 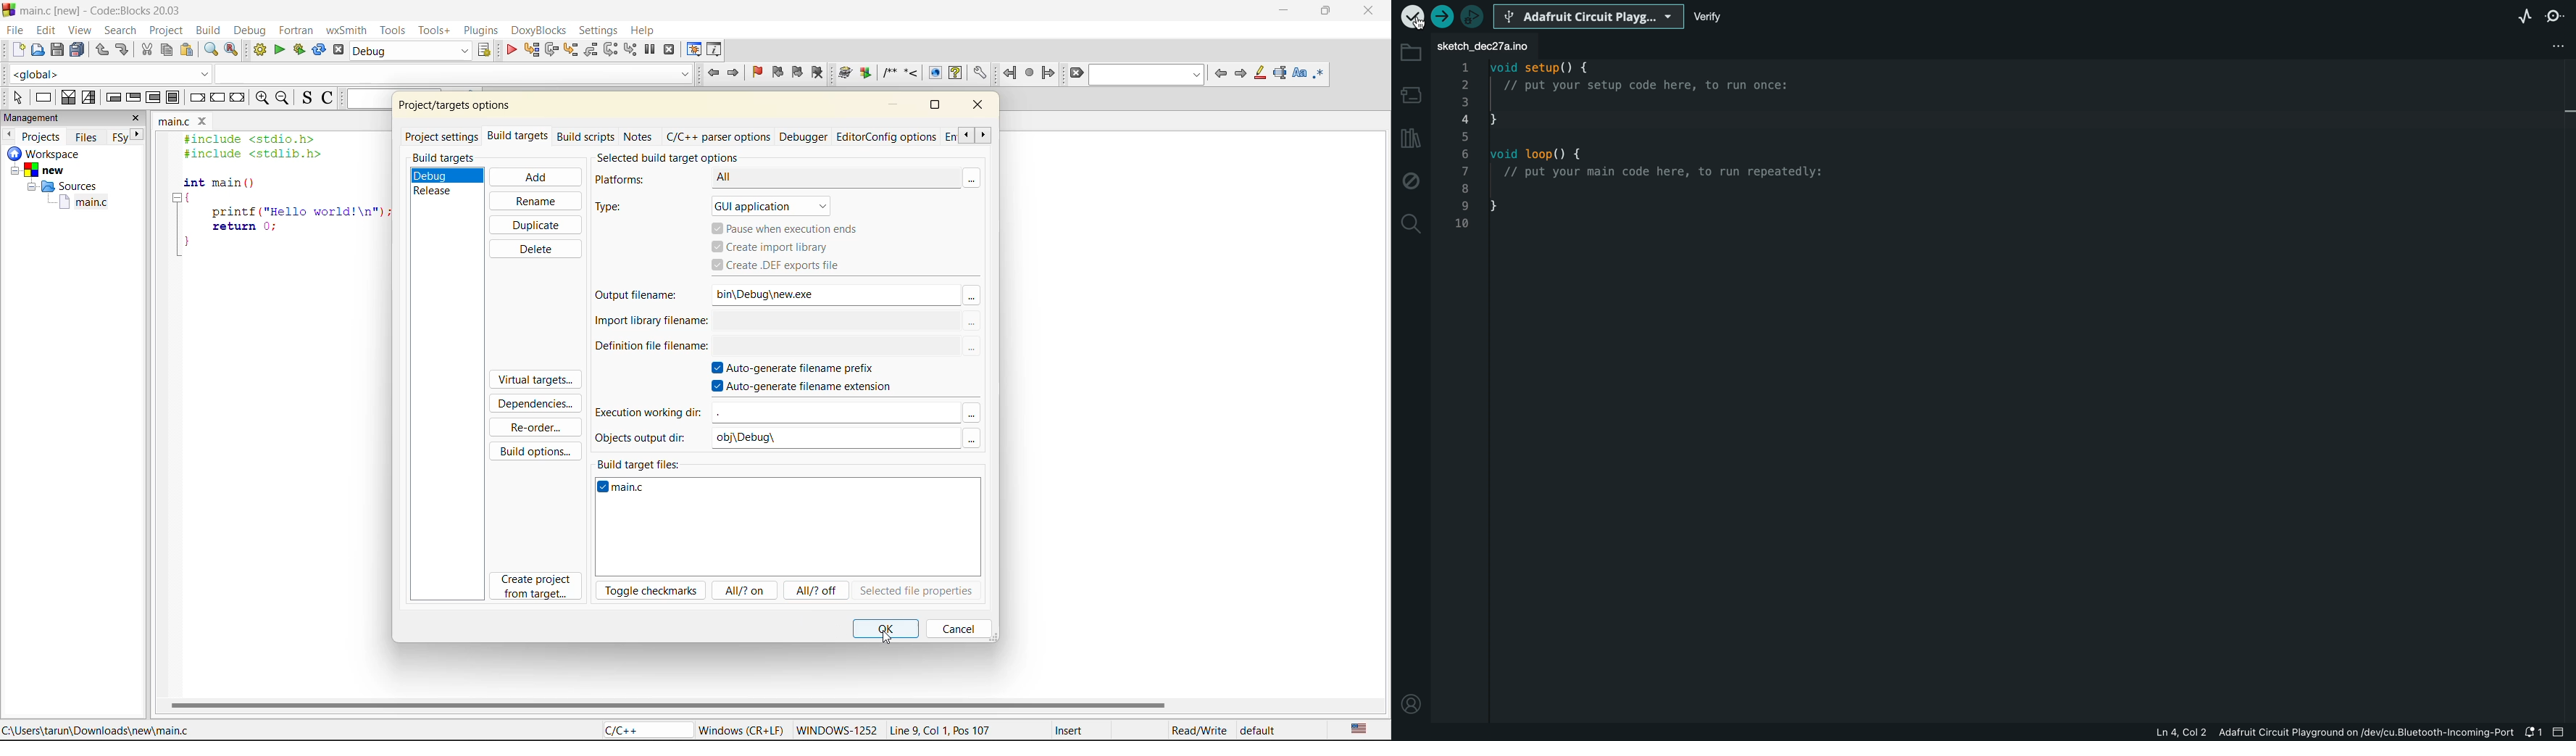 What do you see at coordinates (1197, 729) in the screenshot?
I see `Read/Write` at bounding box center [1197, 729].